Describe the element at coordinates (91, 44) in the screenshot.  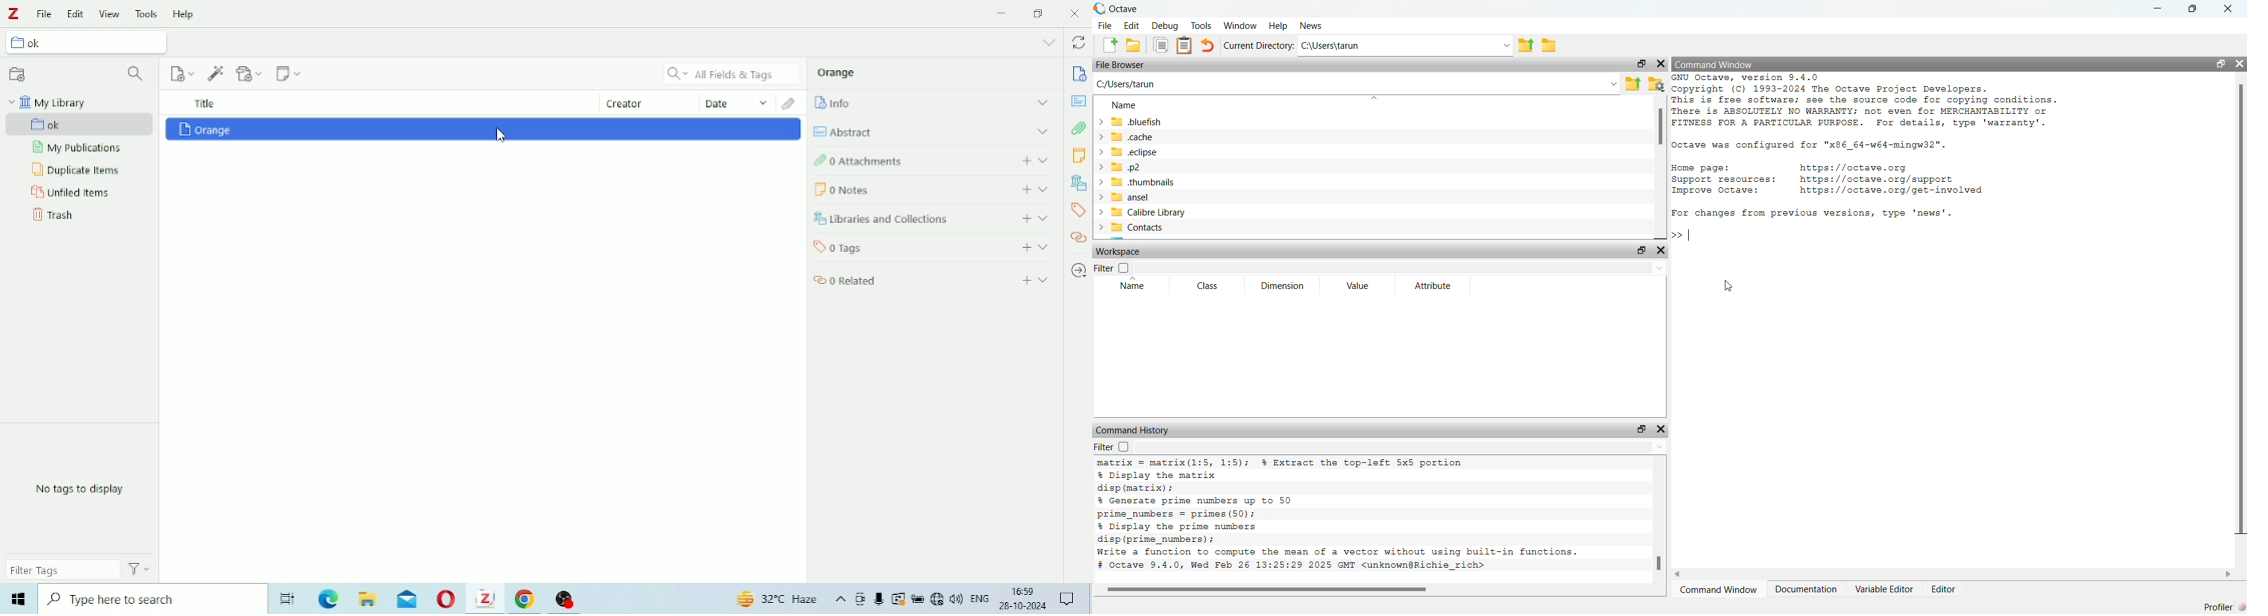
I see `ok` at that location.